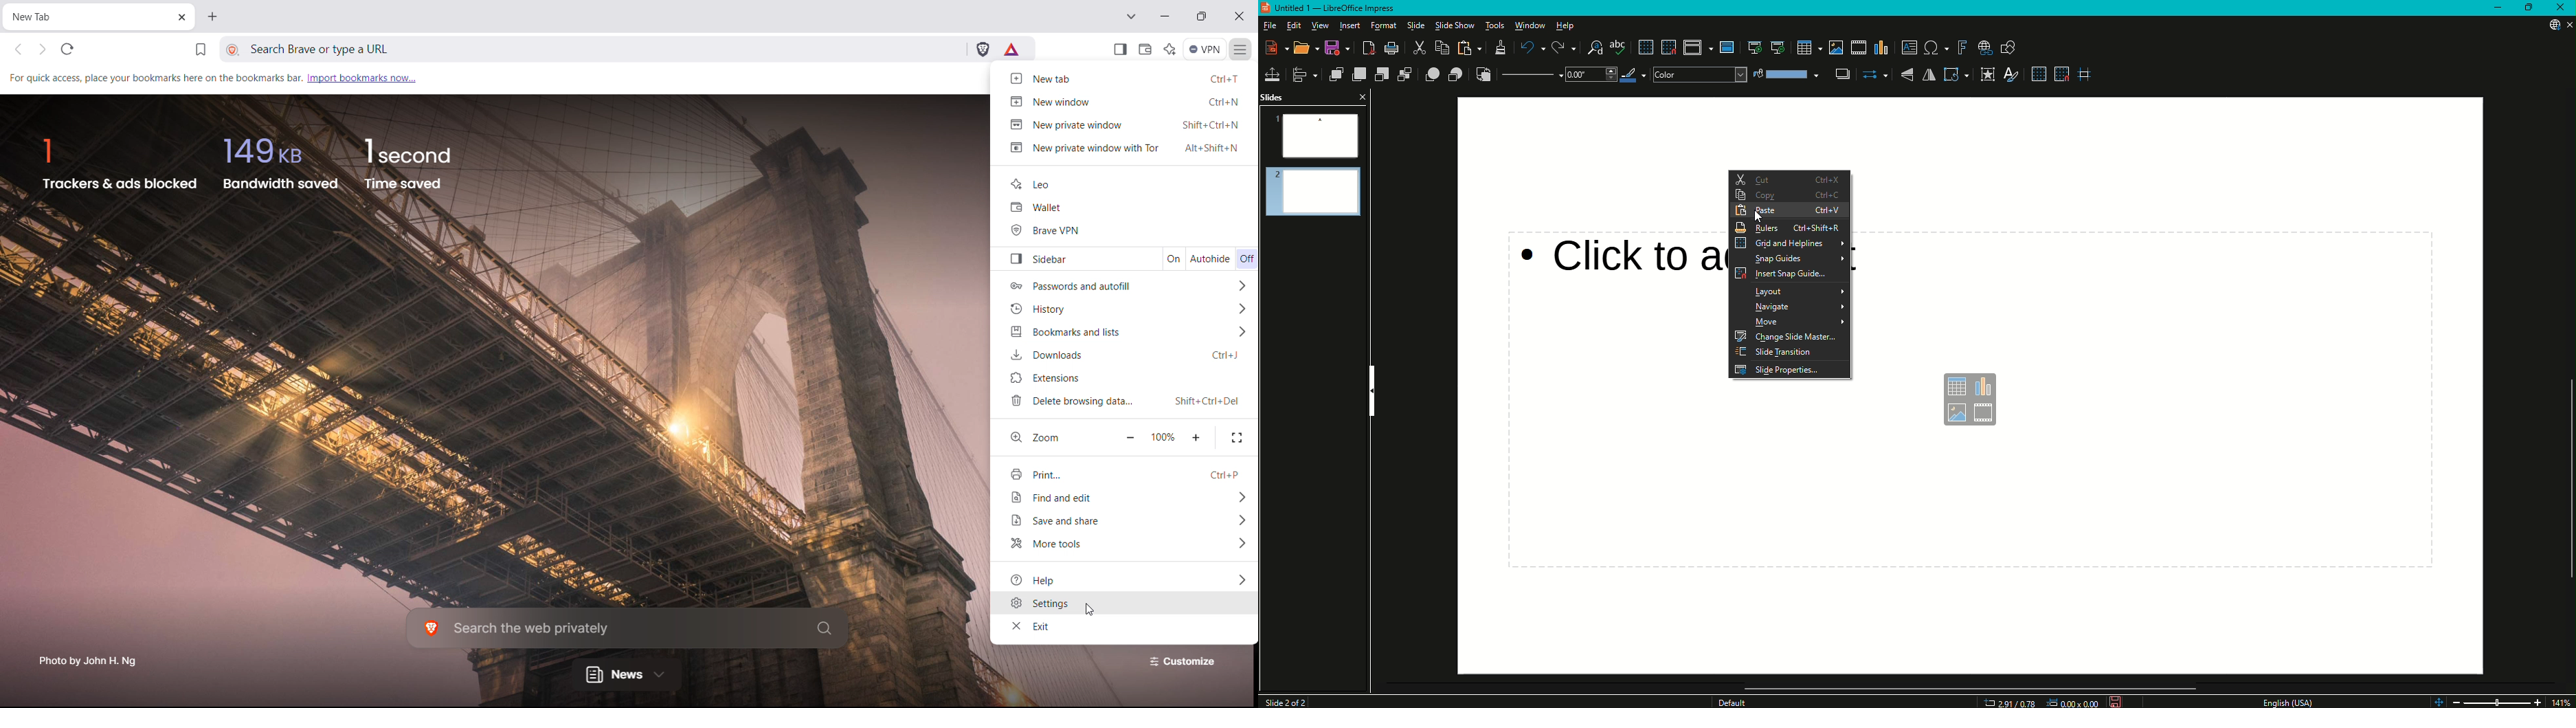  What do you see at coordinates (1362, 97) in the screenshot?
I see `Close` at bounding box center [1362, 97].